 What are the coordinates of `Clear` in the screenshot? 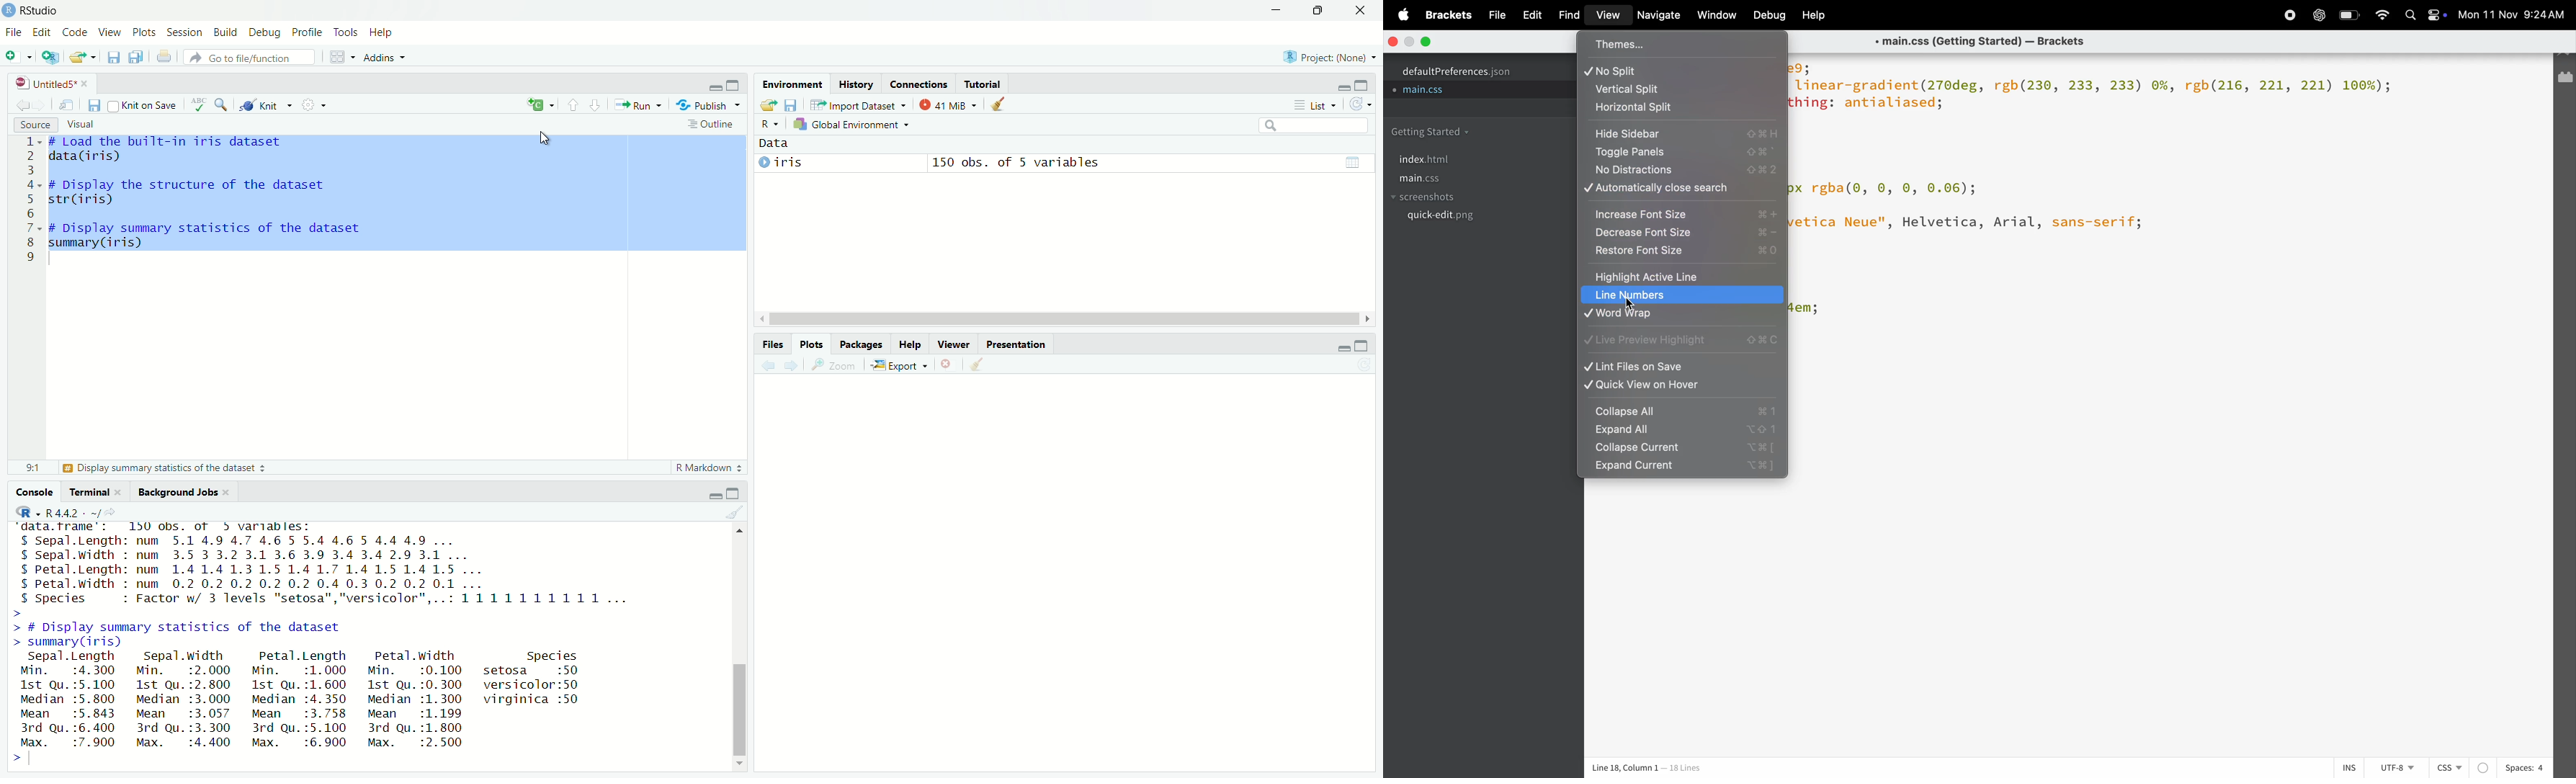 It's located at (979, 364).